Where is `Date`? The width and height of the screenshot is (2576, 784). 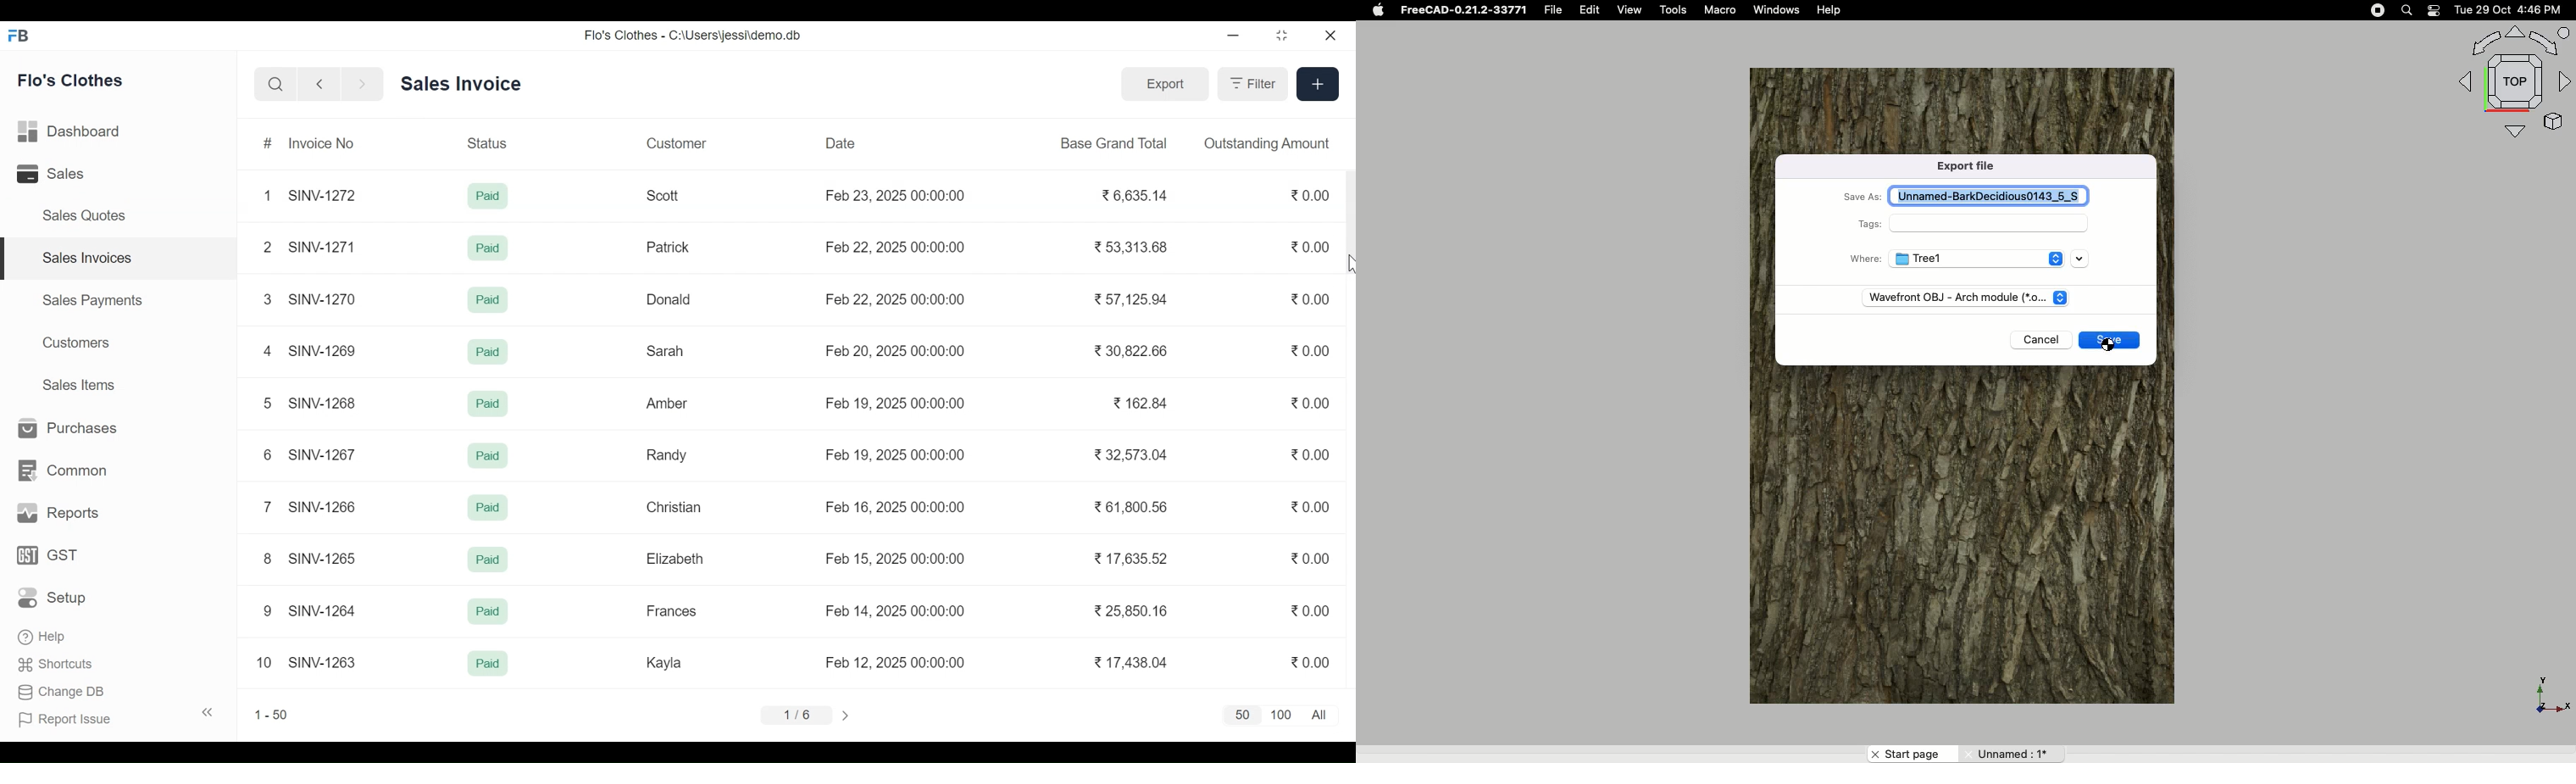
Date is located at coordinates (841, 143).